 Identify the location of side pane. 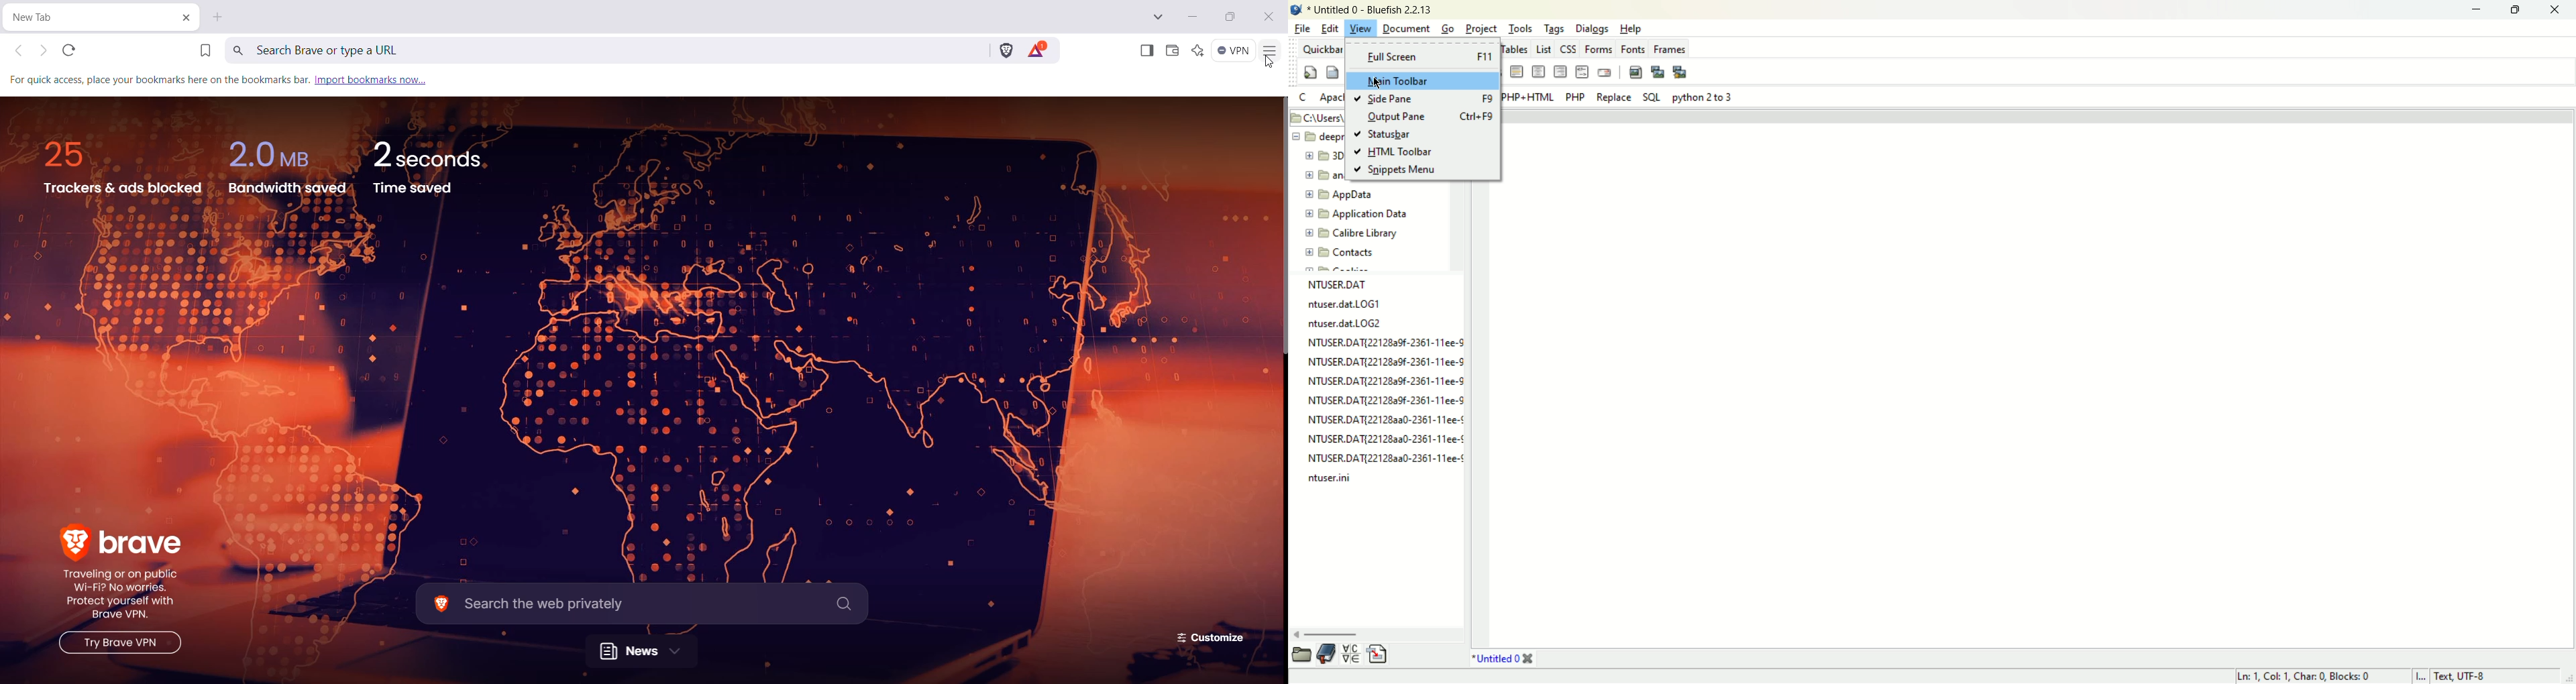
(1426, 98).